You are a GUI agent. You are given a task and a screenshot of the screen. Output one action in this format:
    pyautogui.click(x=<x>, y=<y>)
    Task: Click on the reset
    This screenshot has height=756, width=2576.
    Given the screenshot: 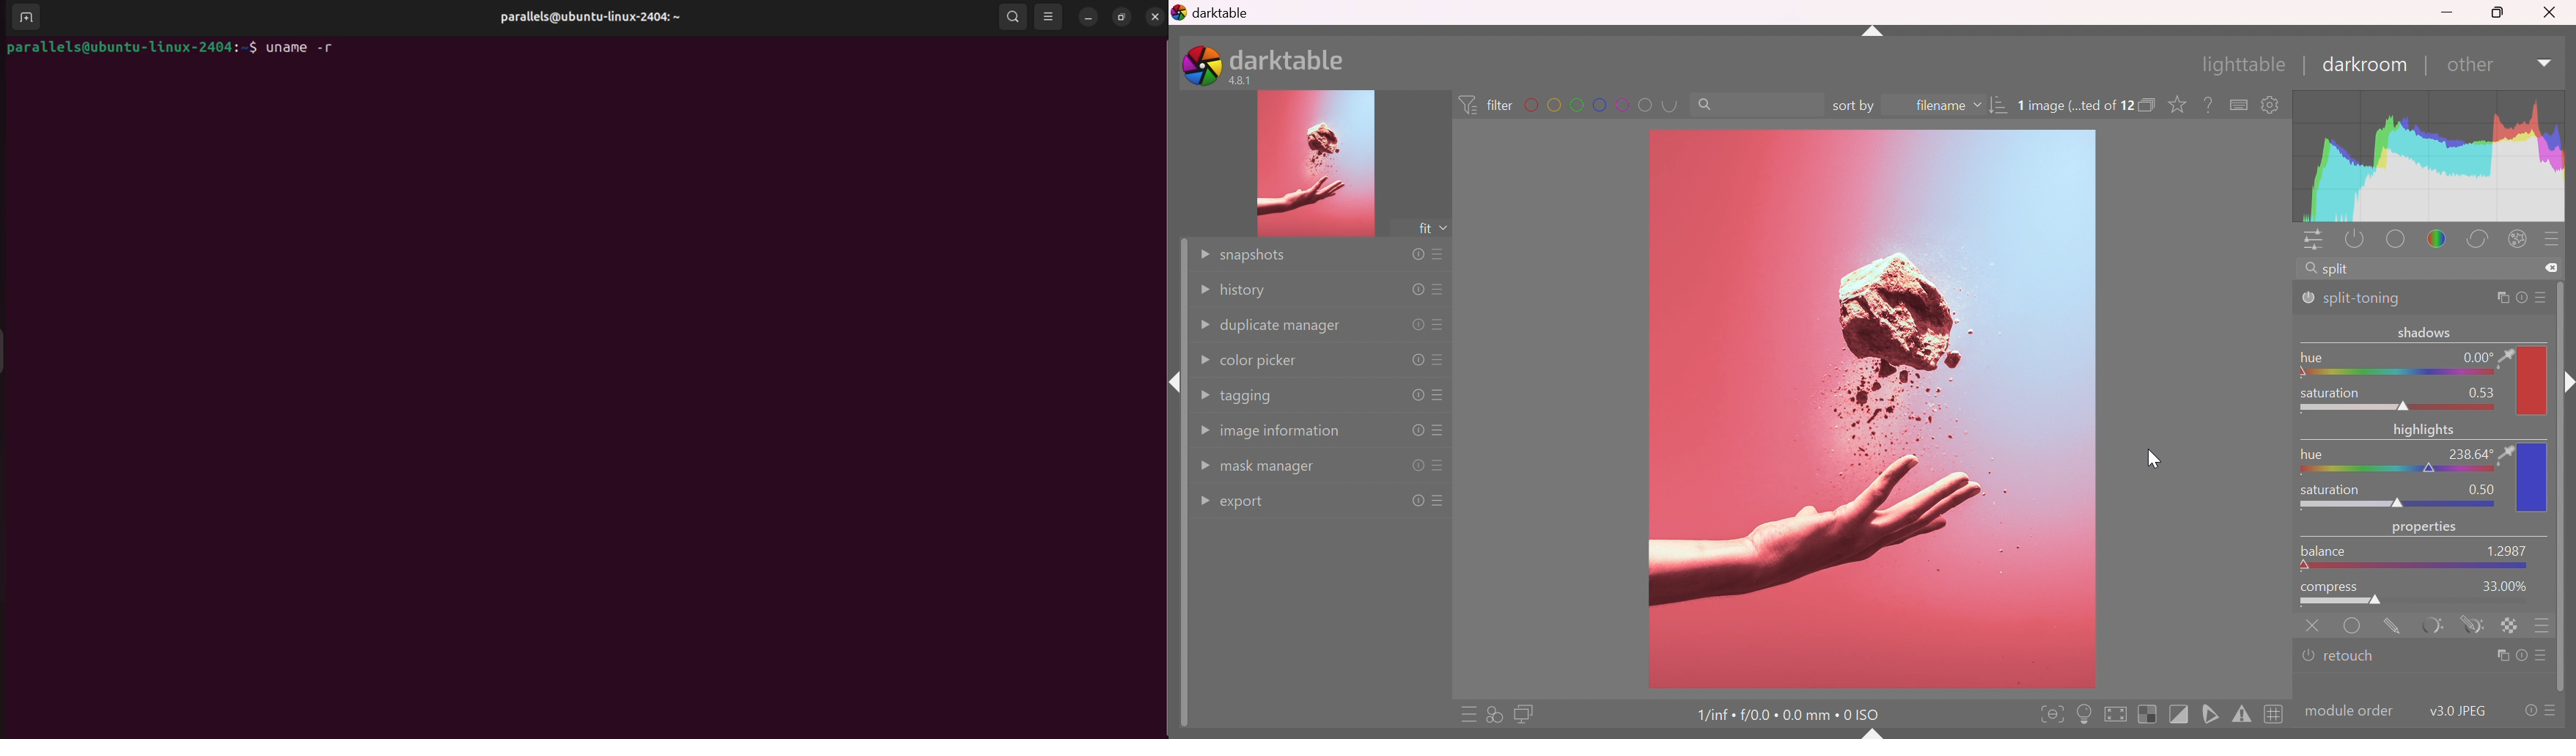 What is the action you would take?
    pyautogui.click(x=1418, y=465)
    